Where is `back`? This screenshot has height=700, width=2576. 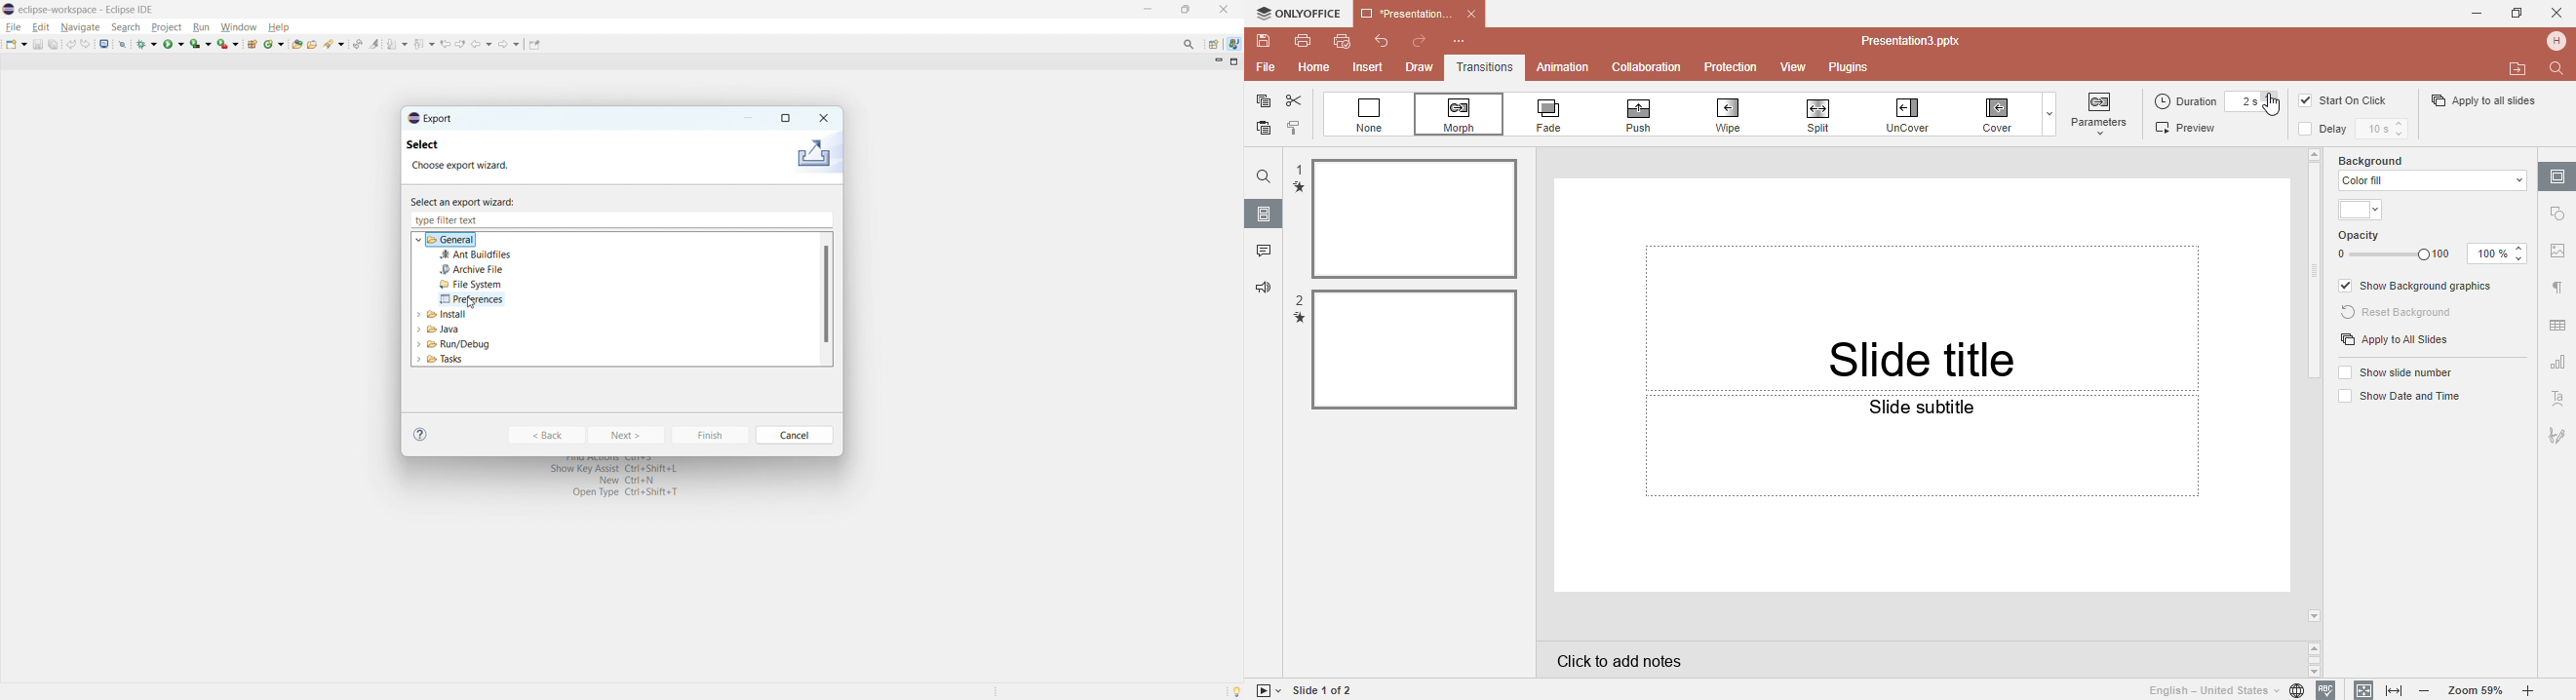
back is located at coordinates (546, 435).